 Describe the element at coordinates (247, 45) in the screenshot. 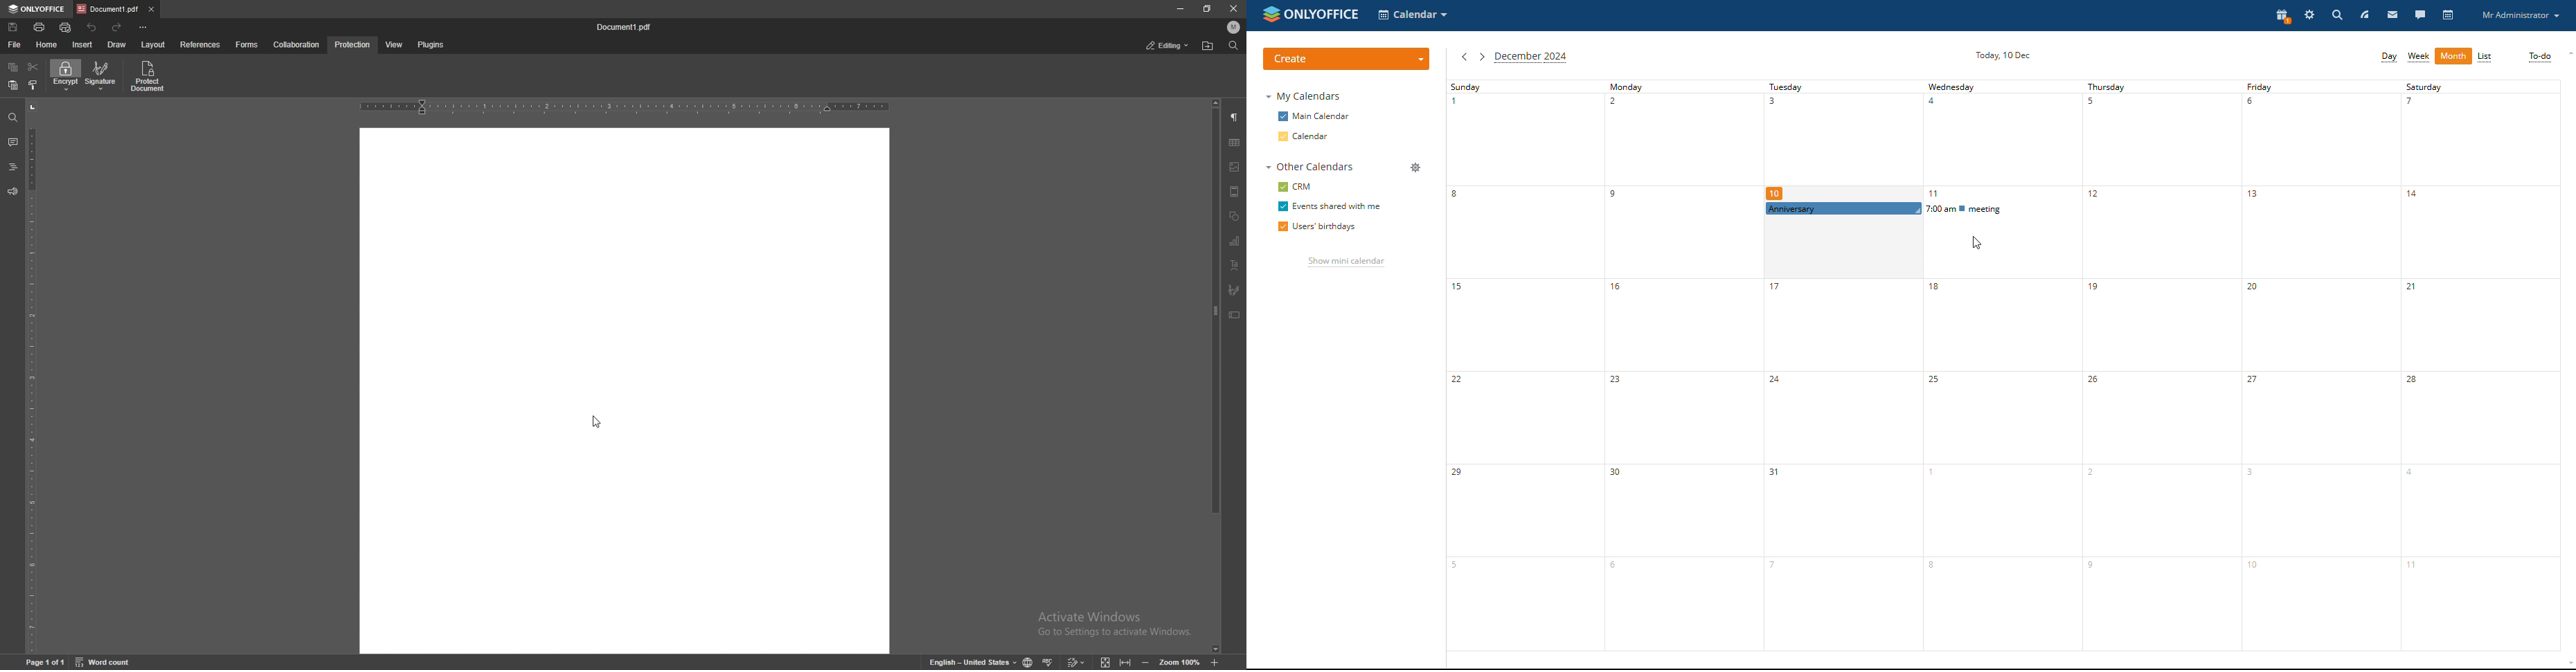

I see `forms` at that location.